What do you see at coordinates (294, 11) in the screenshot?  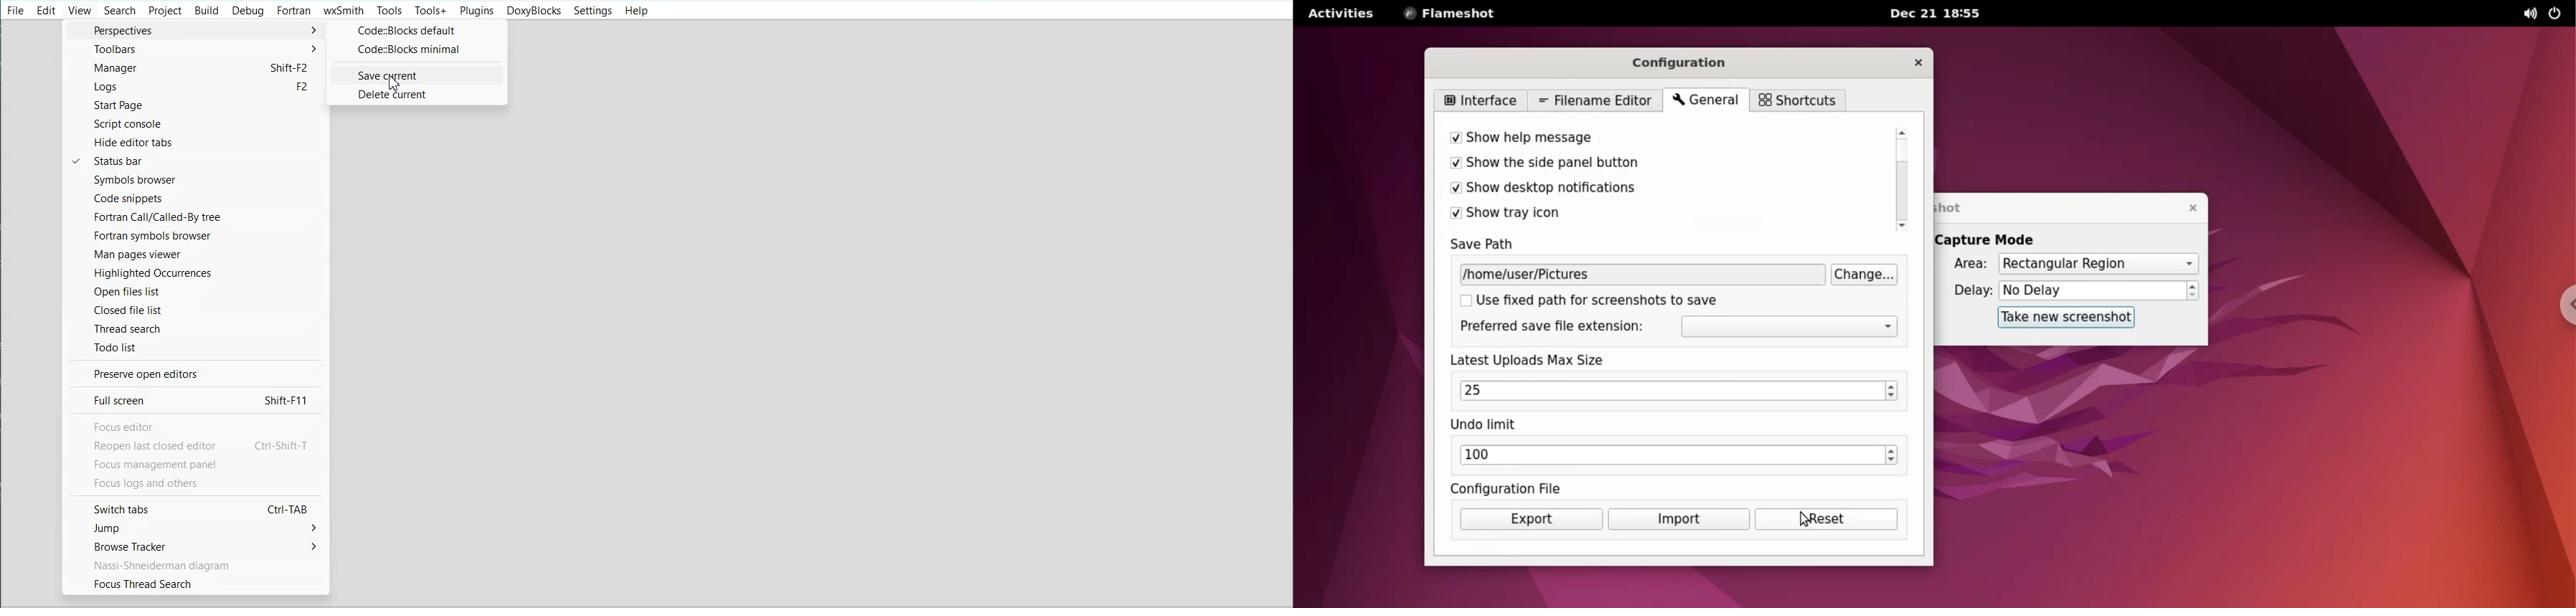 I see `Fortran` at bounding box center [294, 11].